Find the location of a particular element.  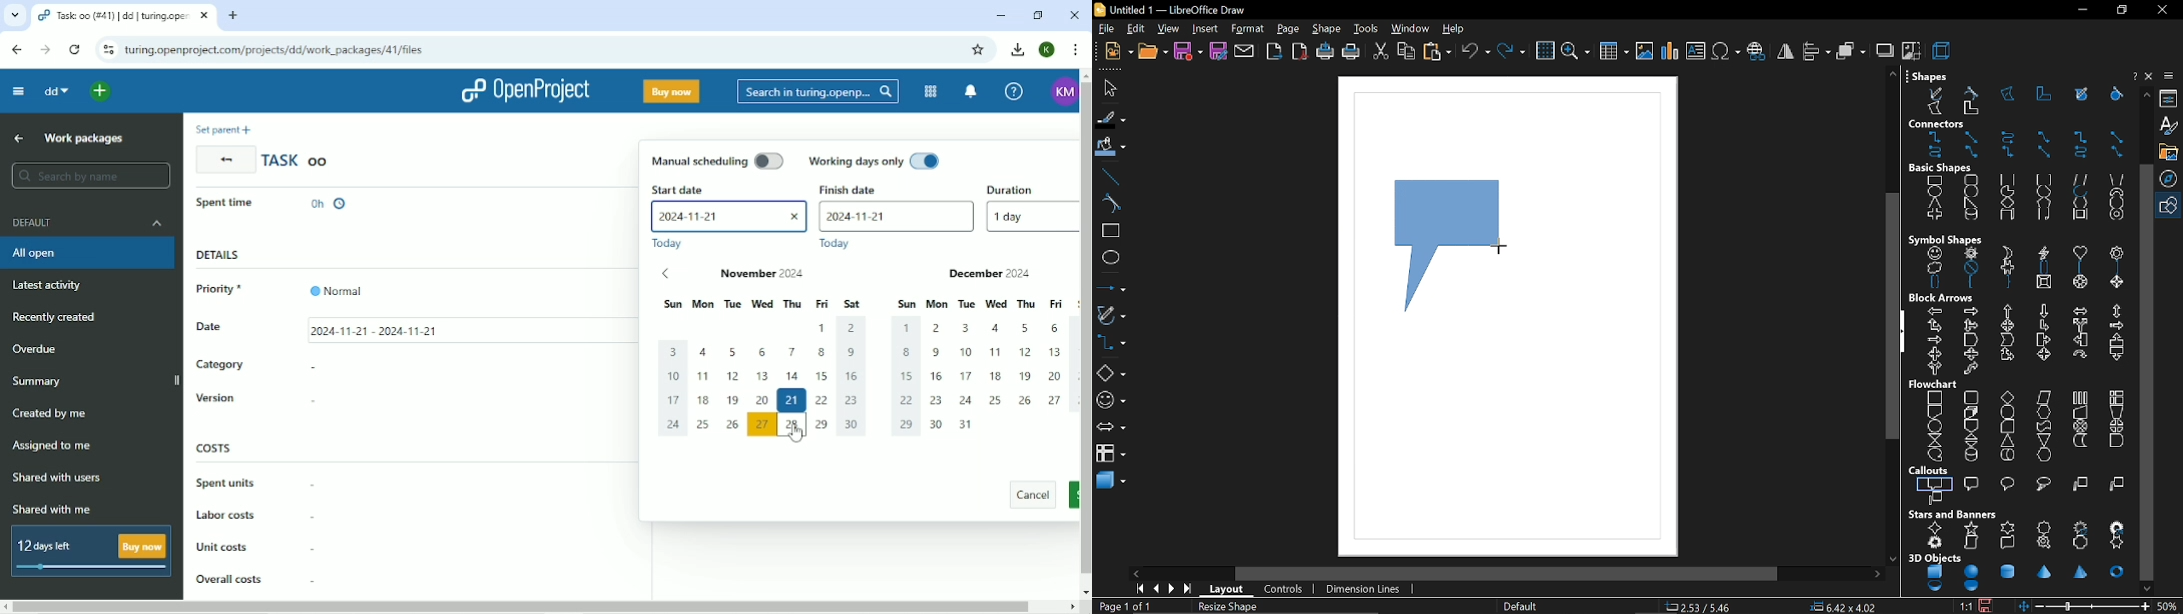

folded corner is located at coordinates (2042, 216).